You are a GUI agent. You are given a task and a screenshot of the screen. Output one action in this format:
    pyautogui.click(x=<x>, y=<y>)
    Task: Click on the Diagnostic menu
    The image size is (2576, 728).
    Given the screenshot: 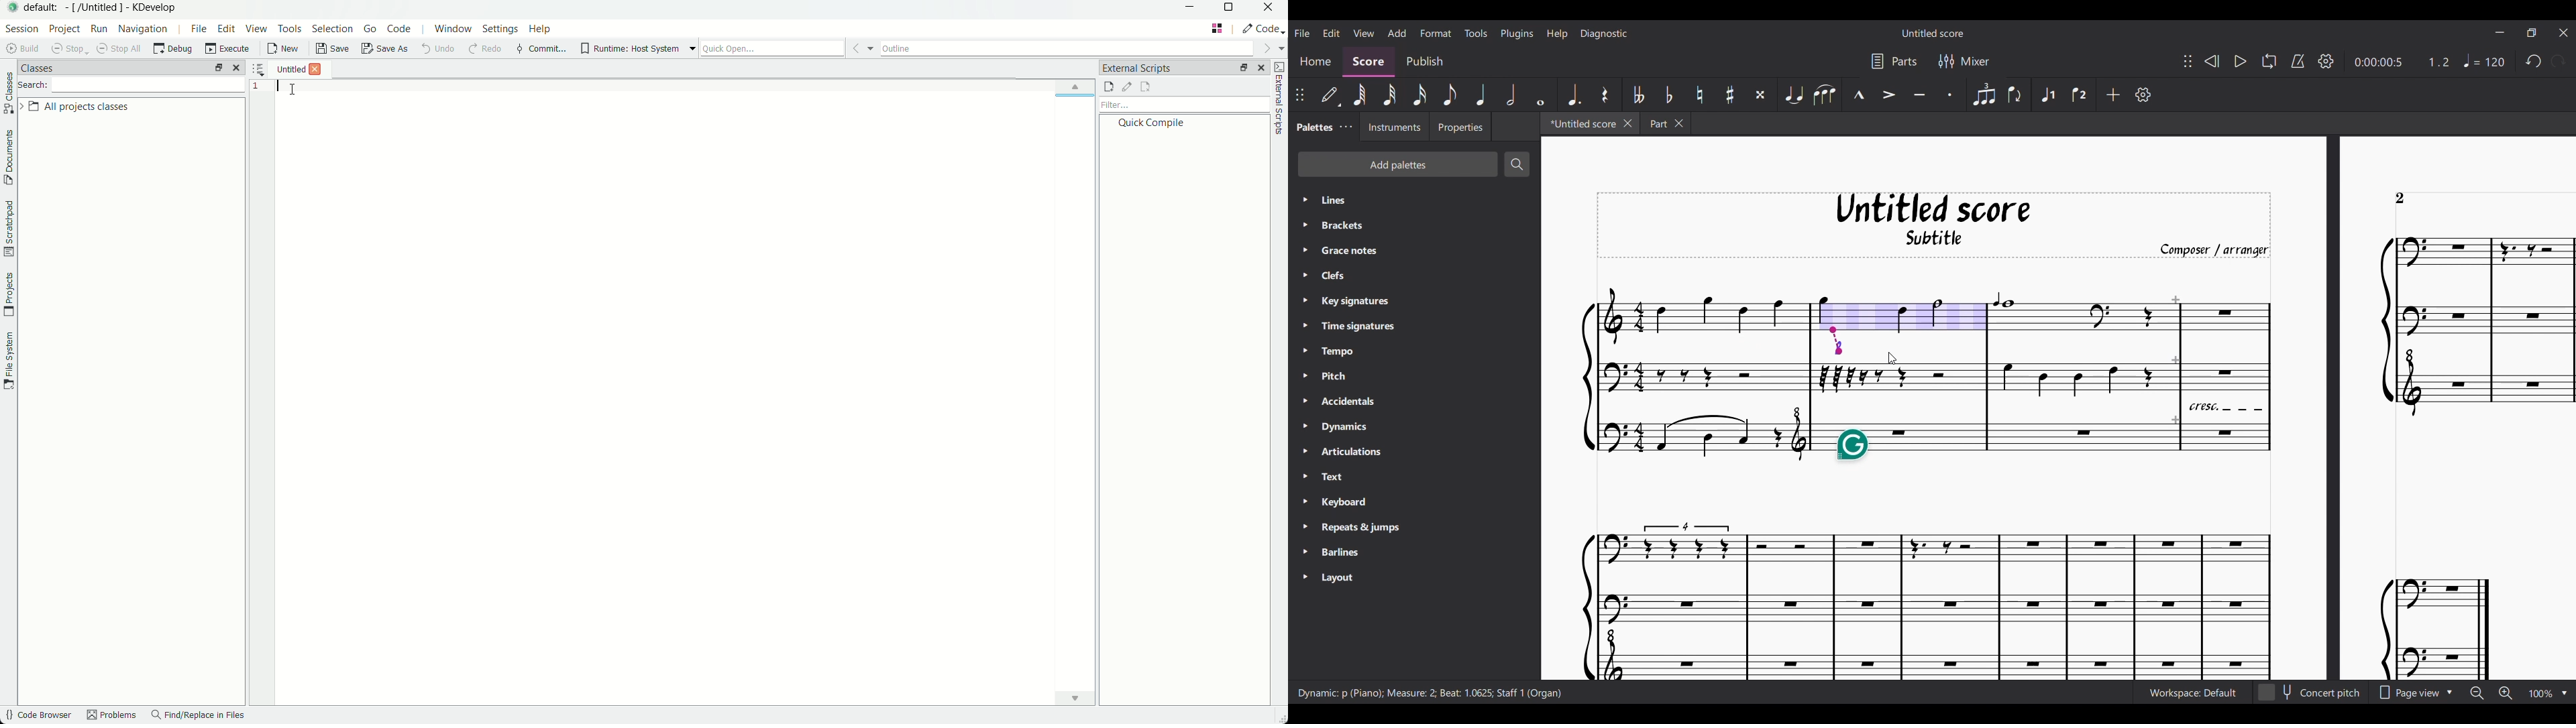 What is the action you would take?
    pyautogui.click(x=1604, y=34)
    